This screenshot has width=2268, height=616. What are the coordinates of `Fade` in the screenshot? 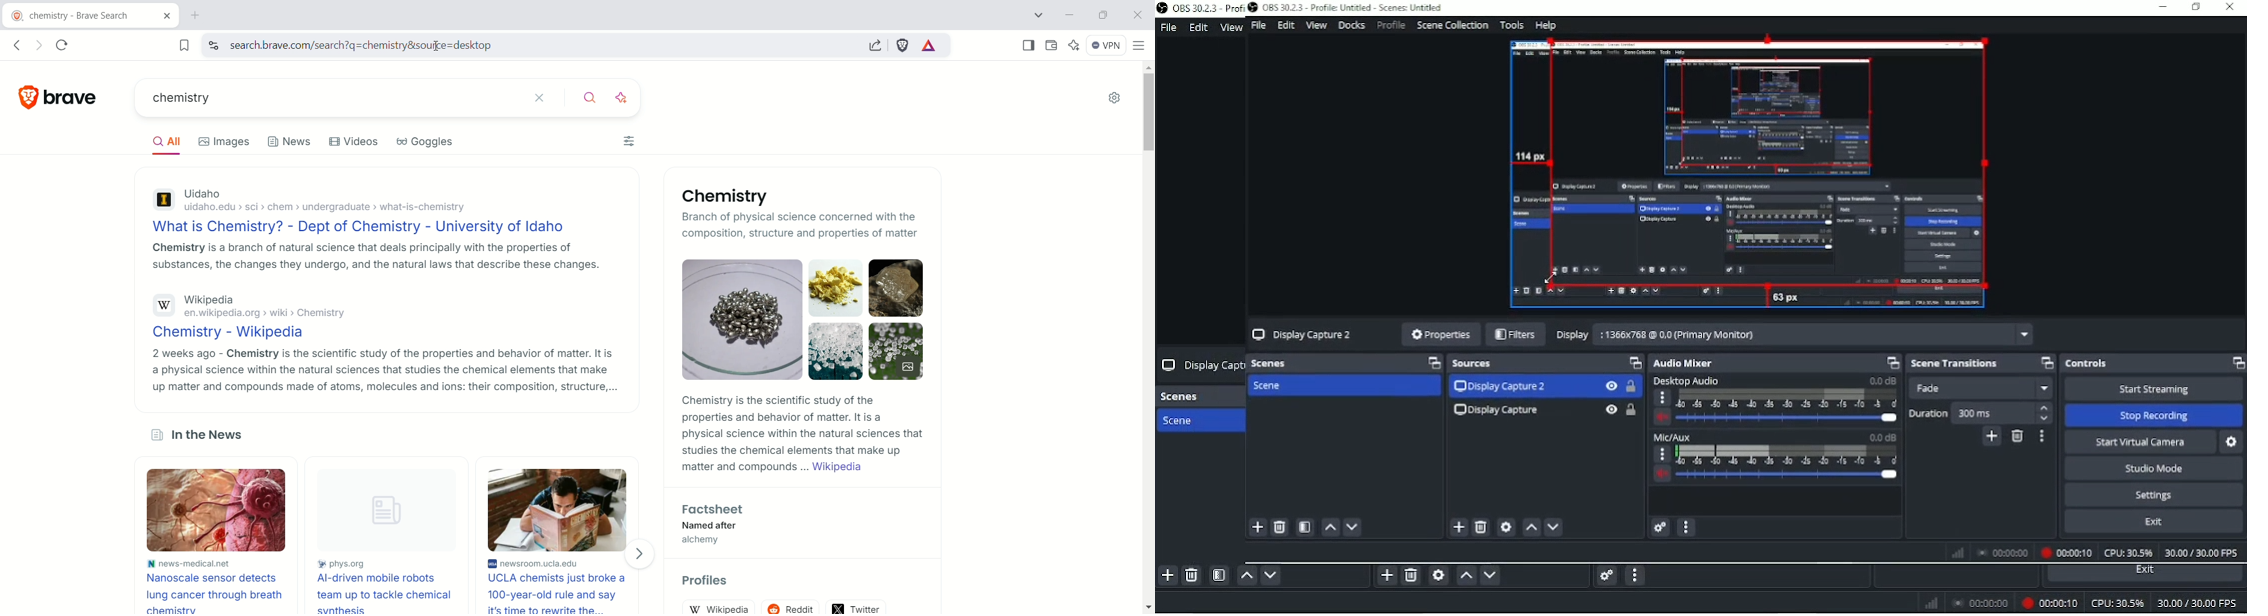 It's located at (1984, 386).